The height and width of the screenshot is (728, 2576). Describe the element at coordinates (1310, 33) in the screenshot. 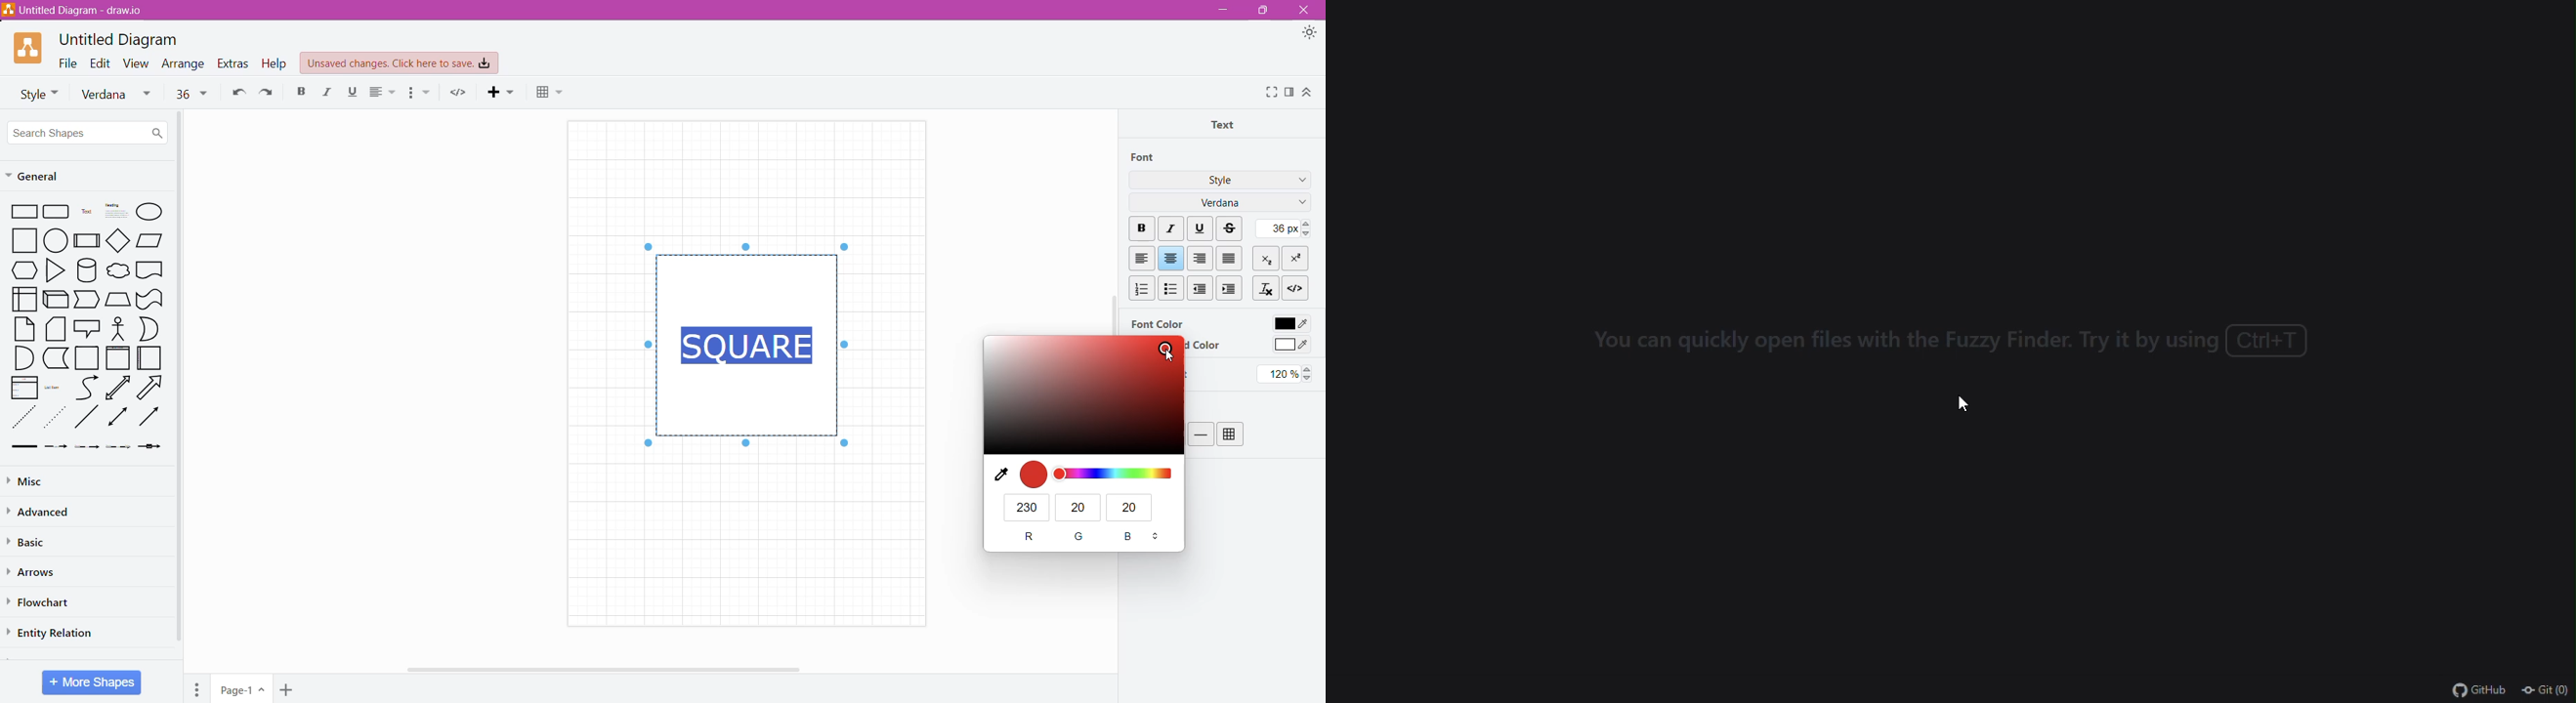

I see `Appearance` at that location.